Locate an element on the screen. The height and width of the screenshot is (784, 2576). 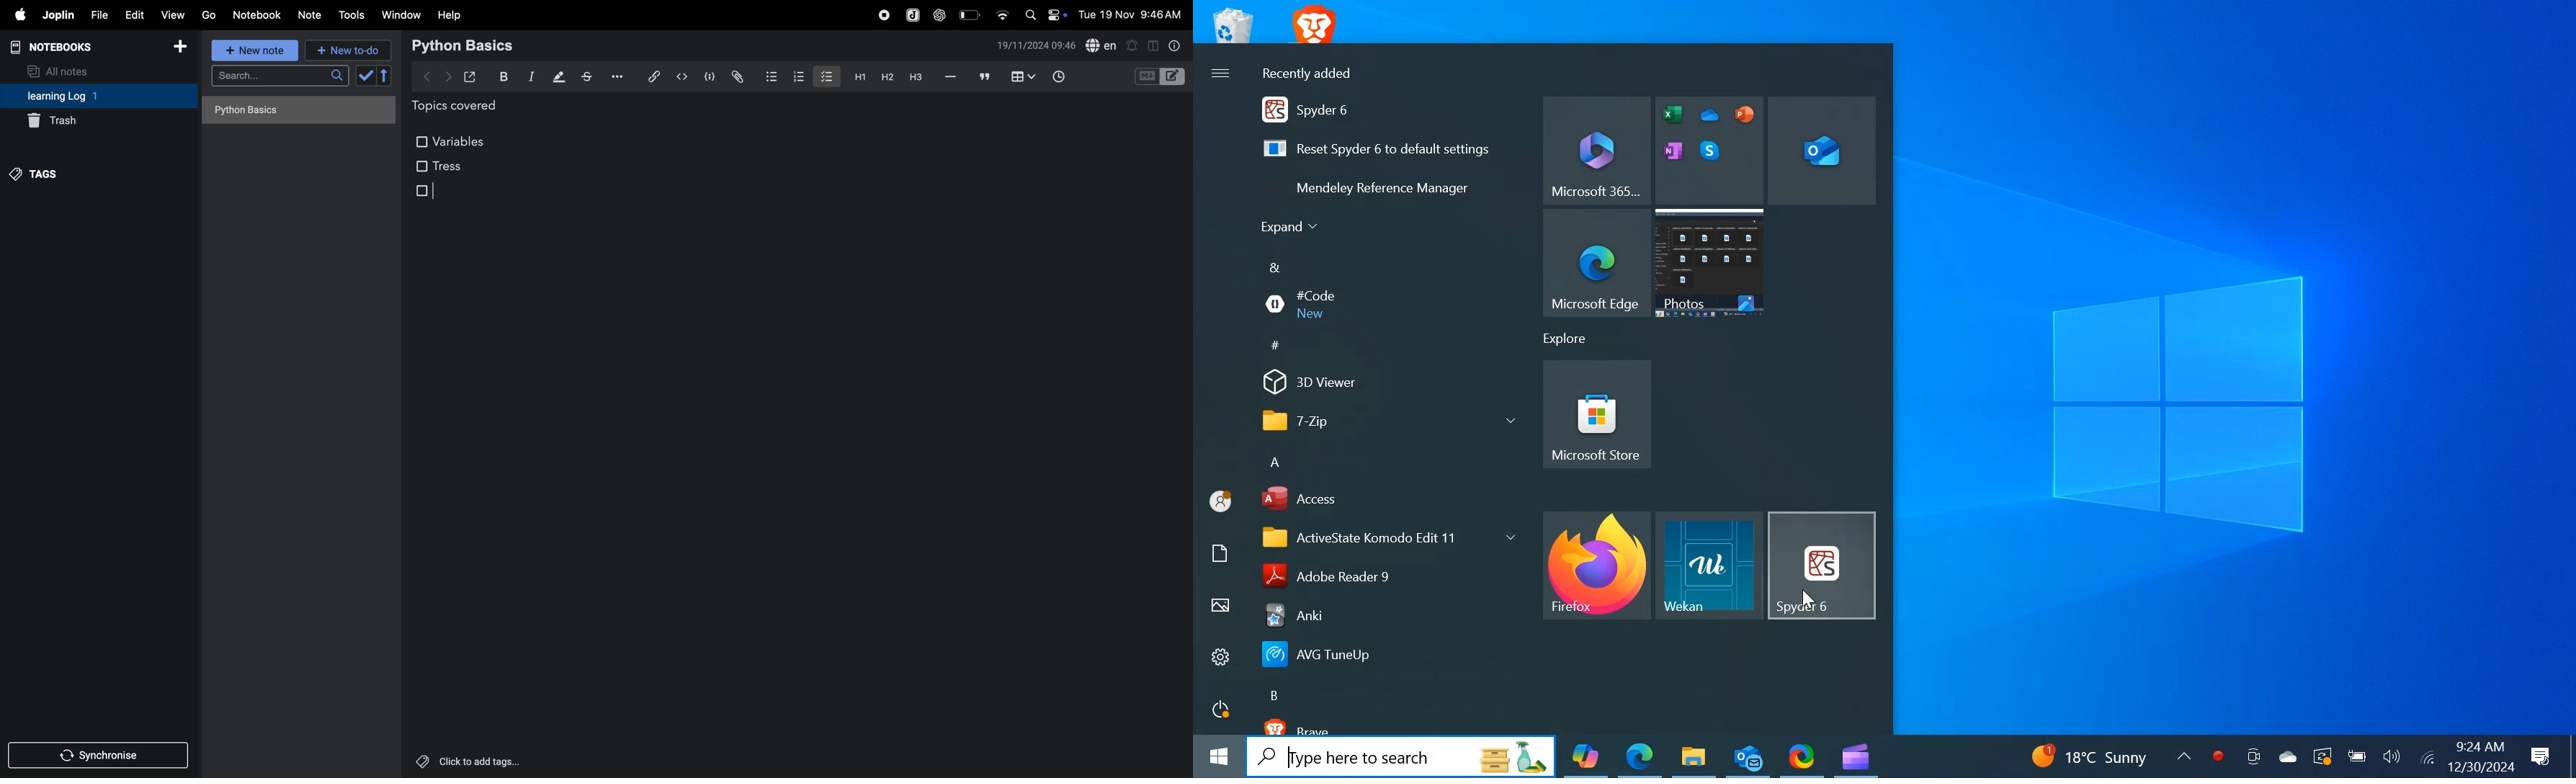
new note is located at coordinates (252, 50).